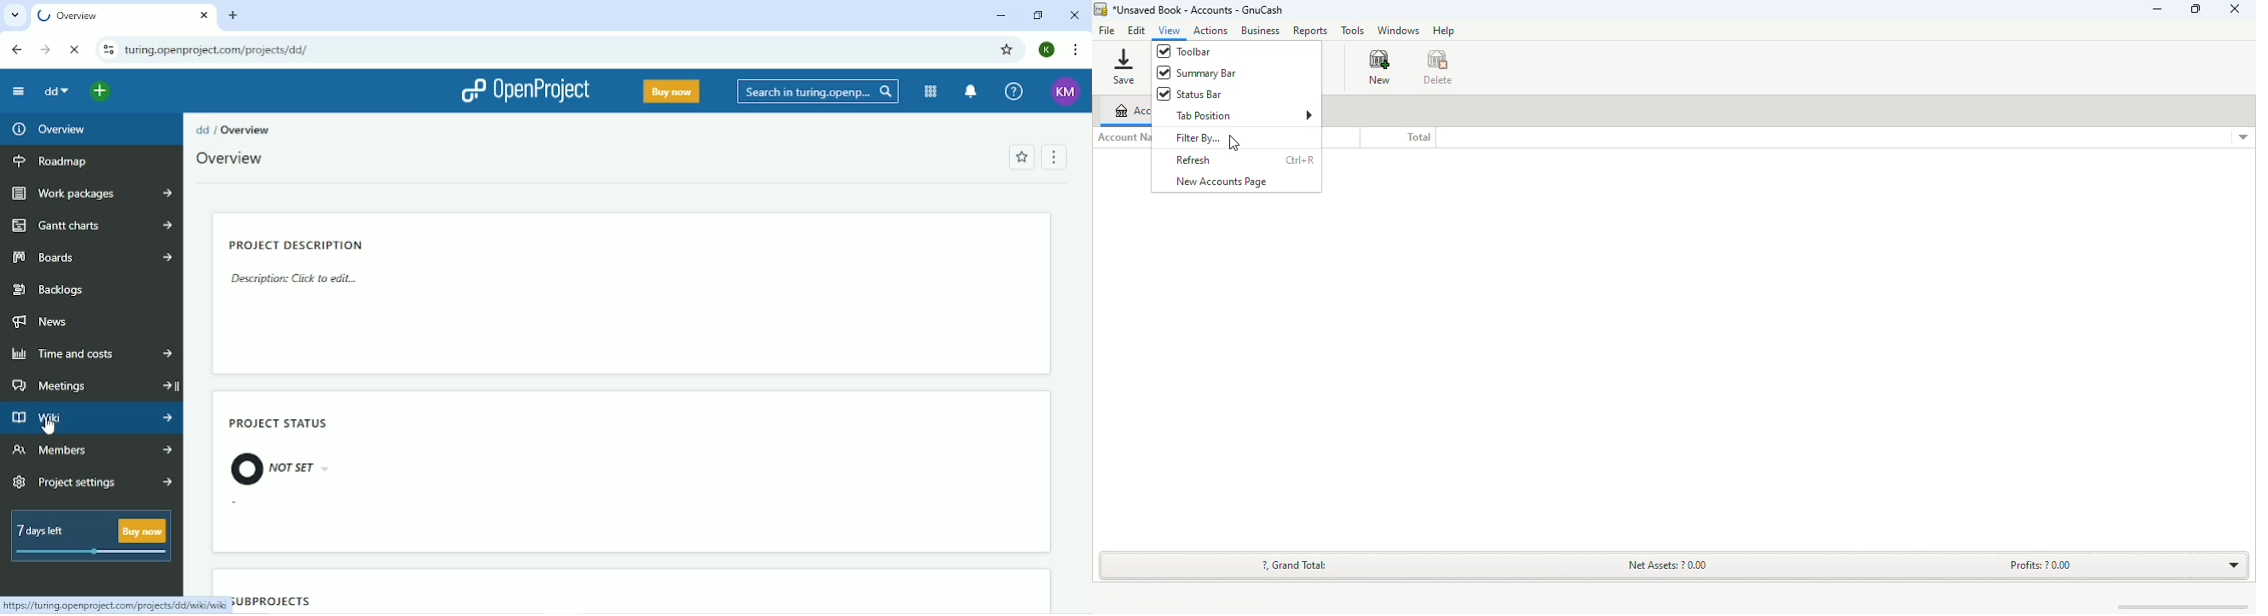  Describe the element at coordinates (172, 478) in the screenshot. I see `More` at that location.